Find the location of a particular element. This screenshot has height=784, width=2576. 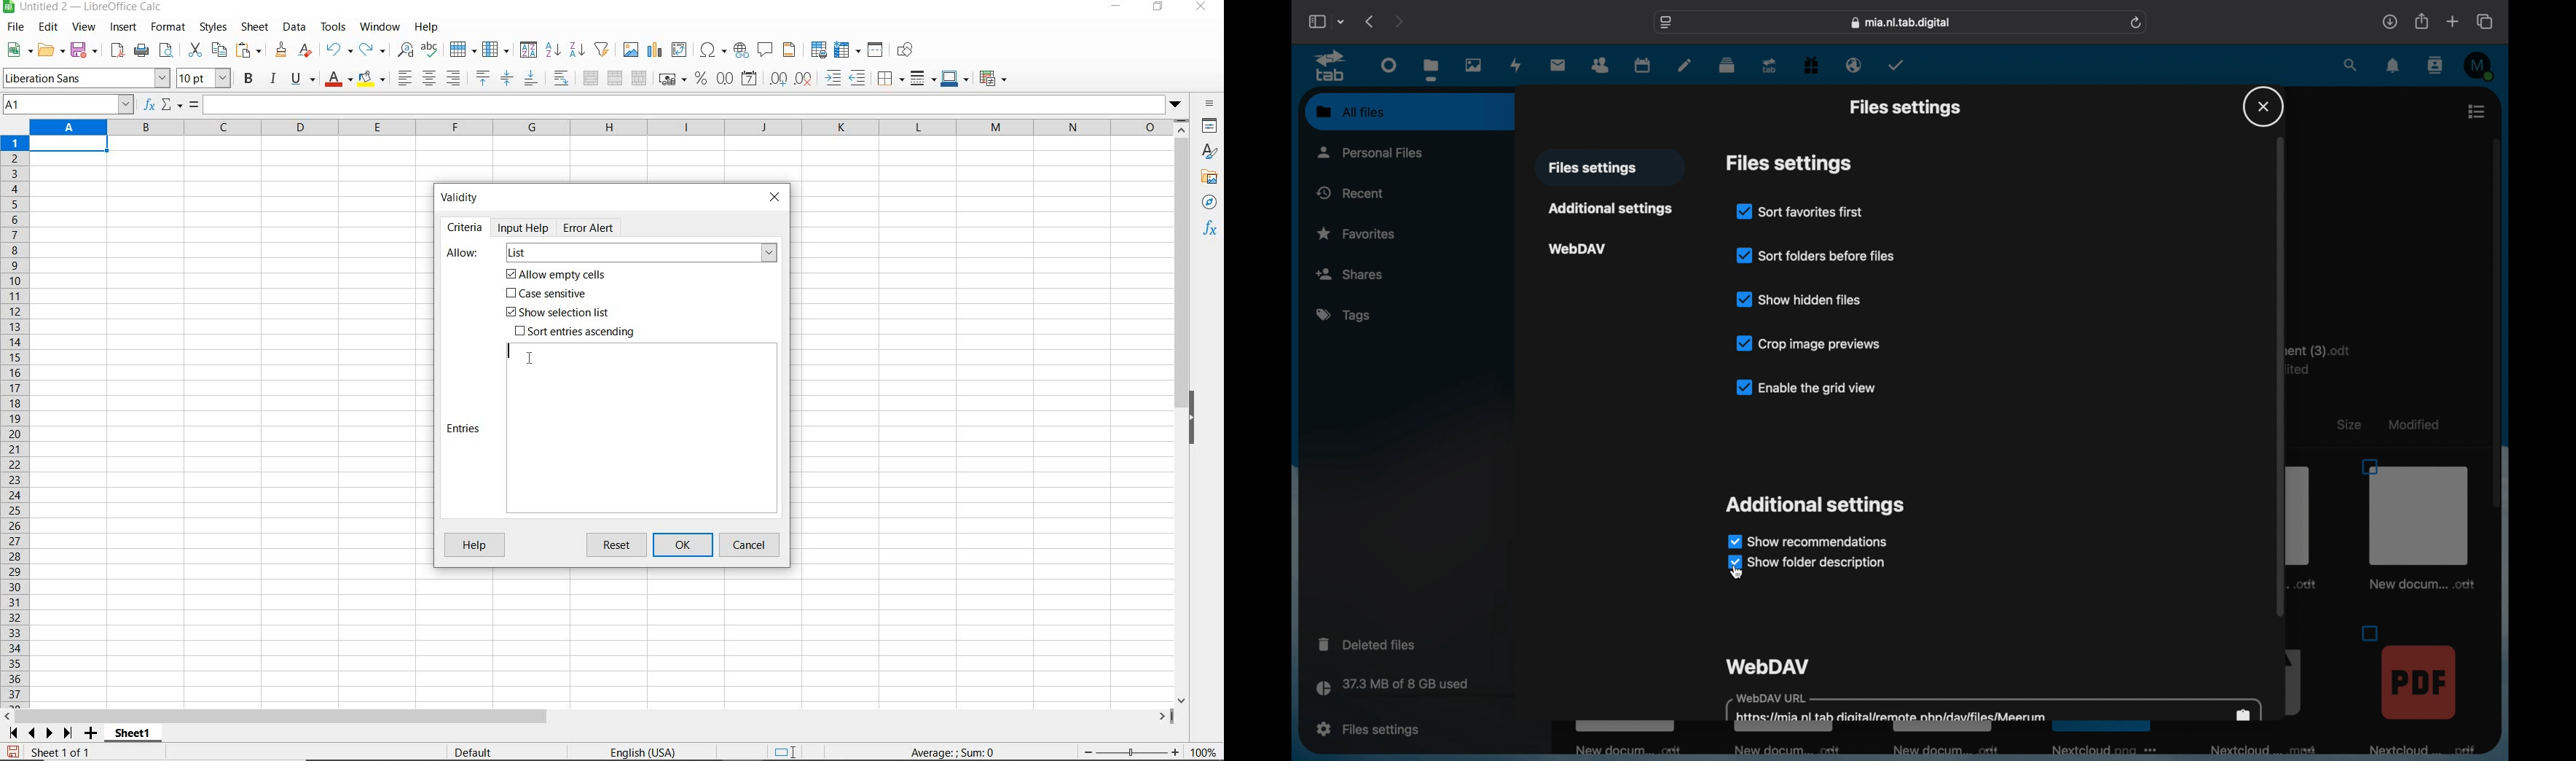

row is located at coordinates (463, 50).